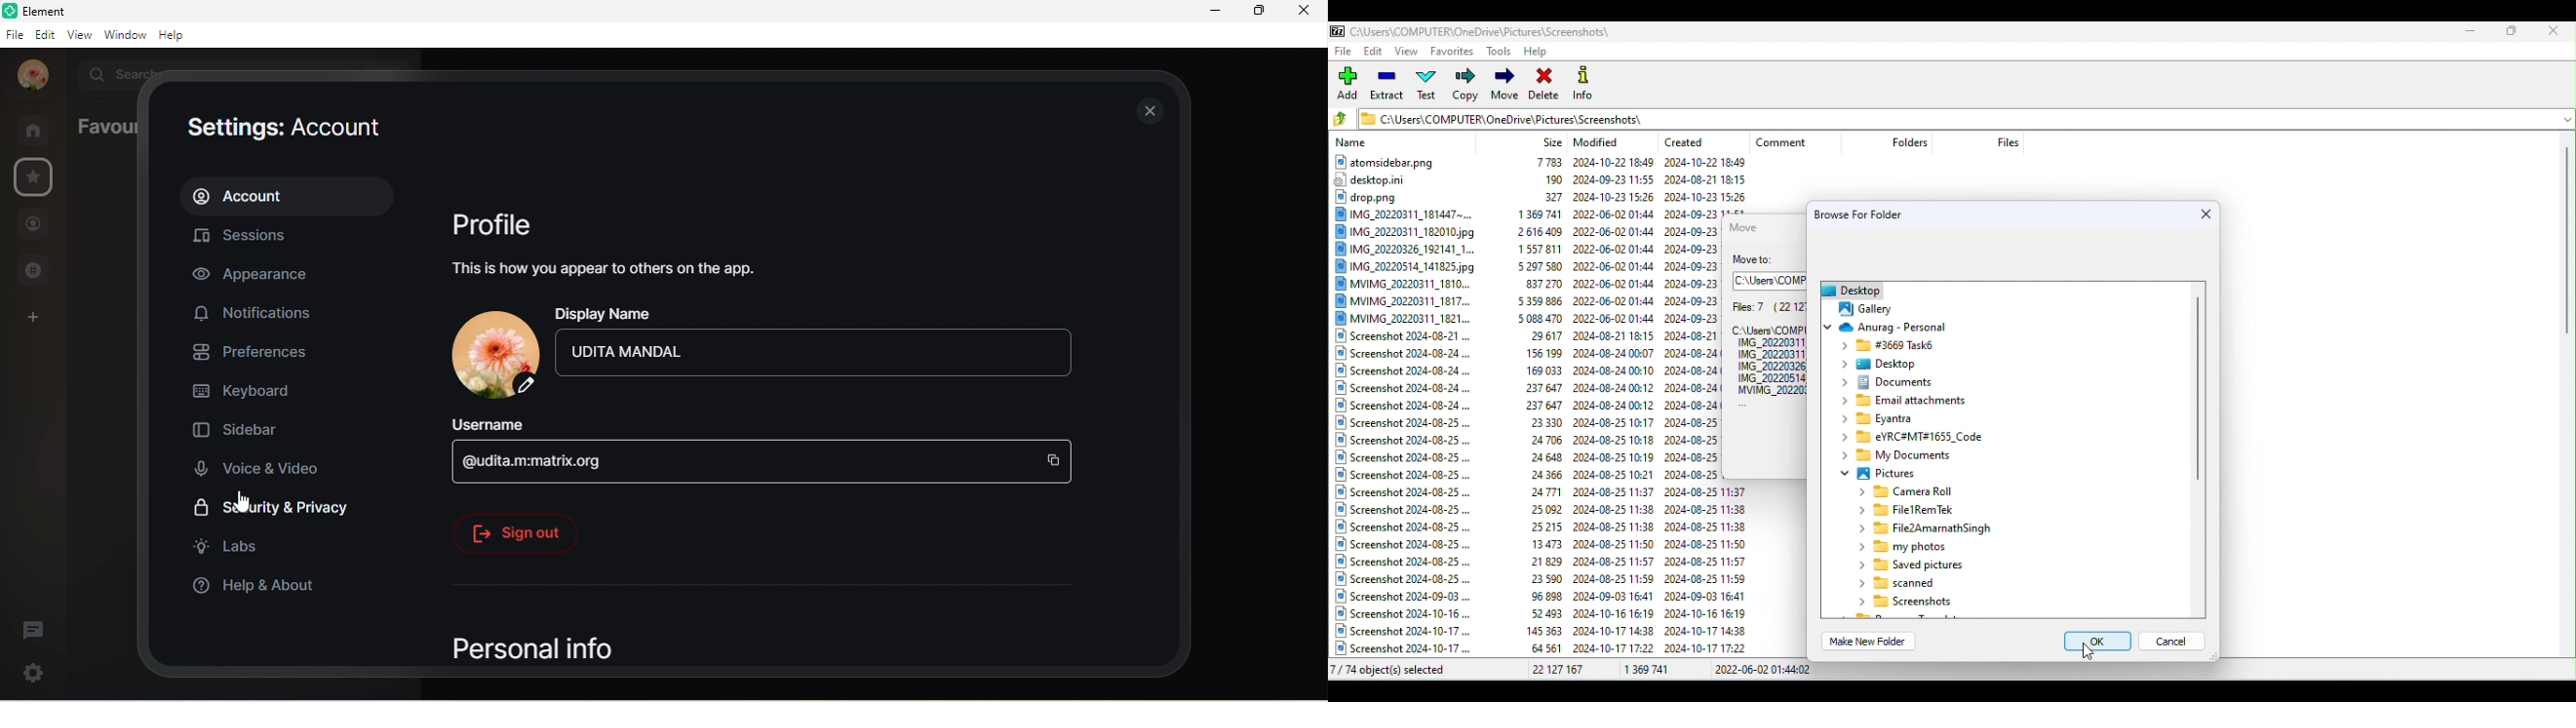  I want to click on help, so click(176, 35).